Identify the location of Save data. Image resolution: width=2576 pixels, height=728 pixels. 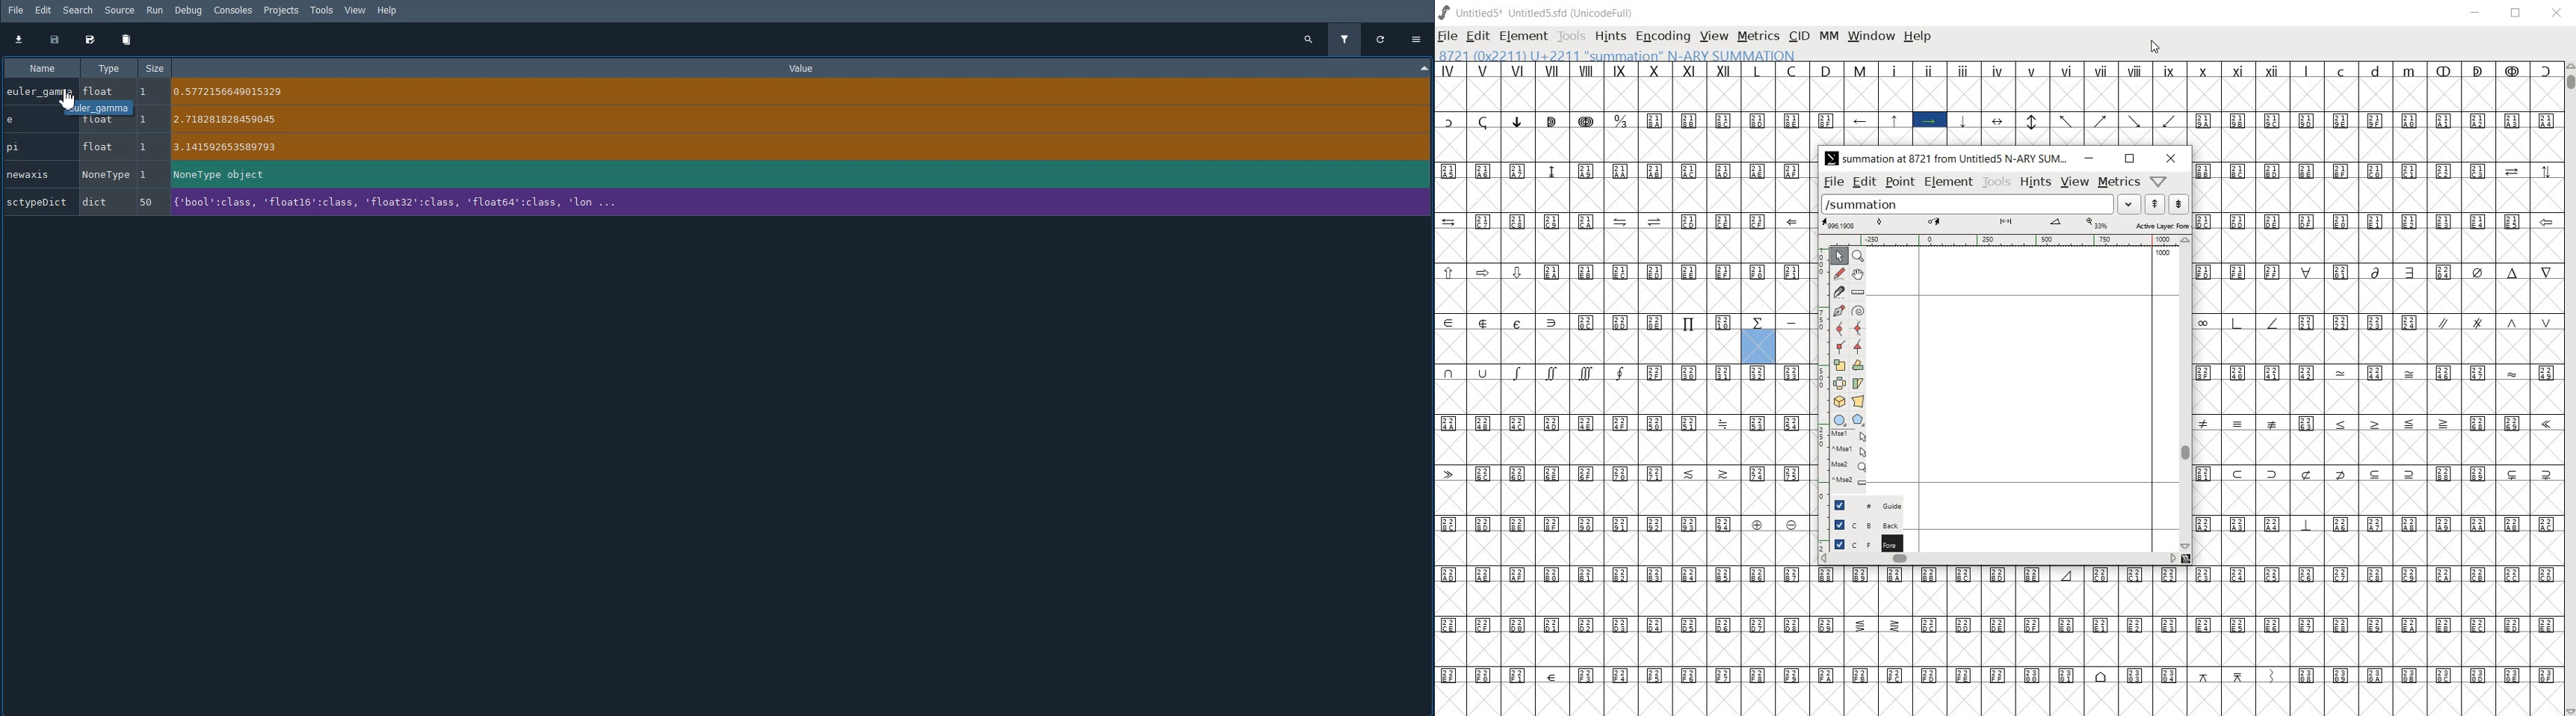
(55, 40).